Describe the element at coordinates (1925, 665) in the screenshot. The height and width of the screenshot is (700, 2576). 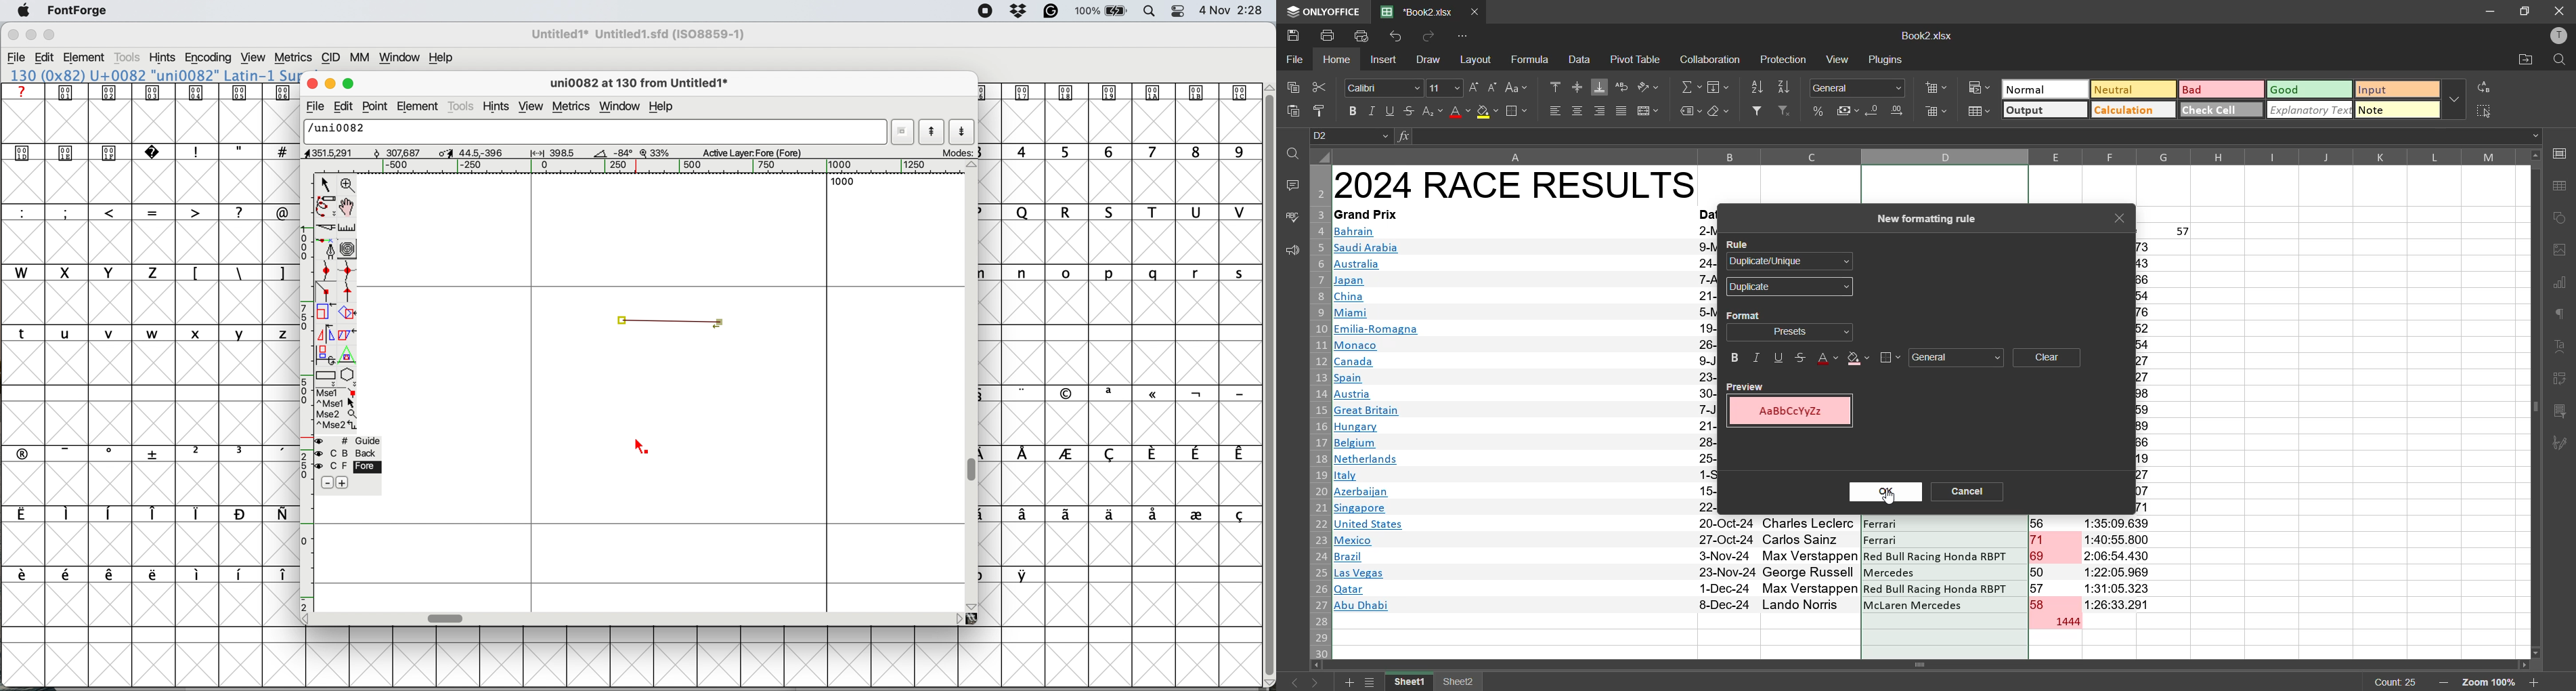
I see `scrollbar` at that location.